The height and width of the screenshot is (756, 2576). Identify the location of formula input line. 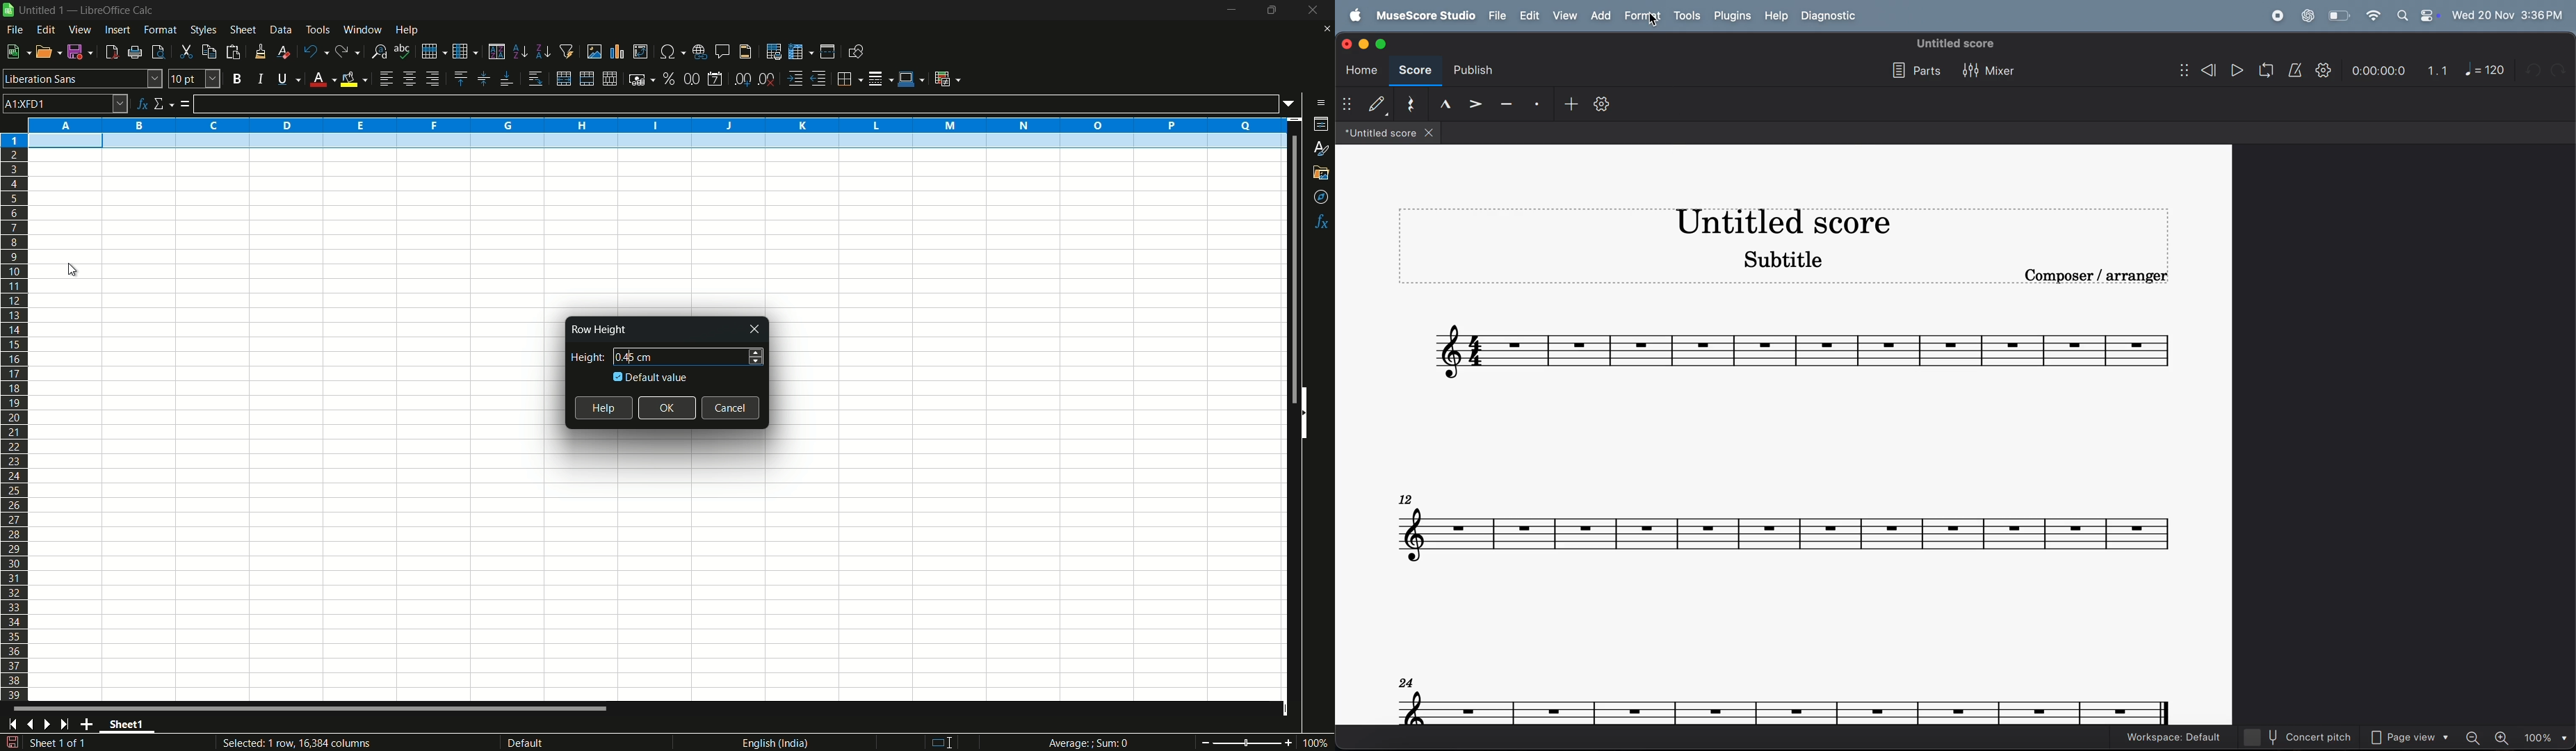
(736, 104).